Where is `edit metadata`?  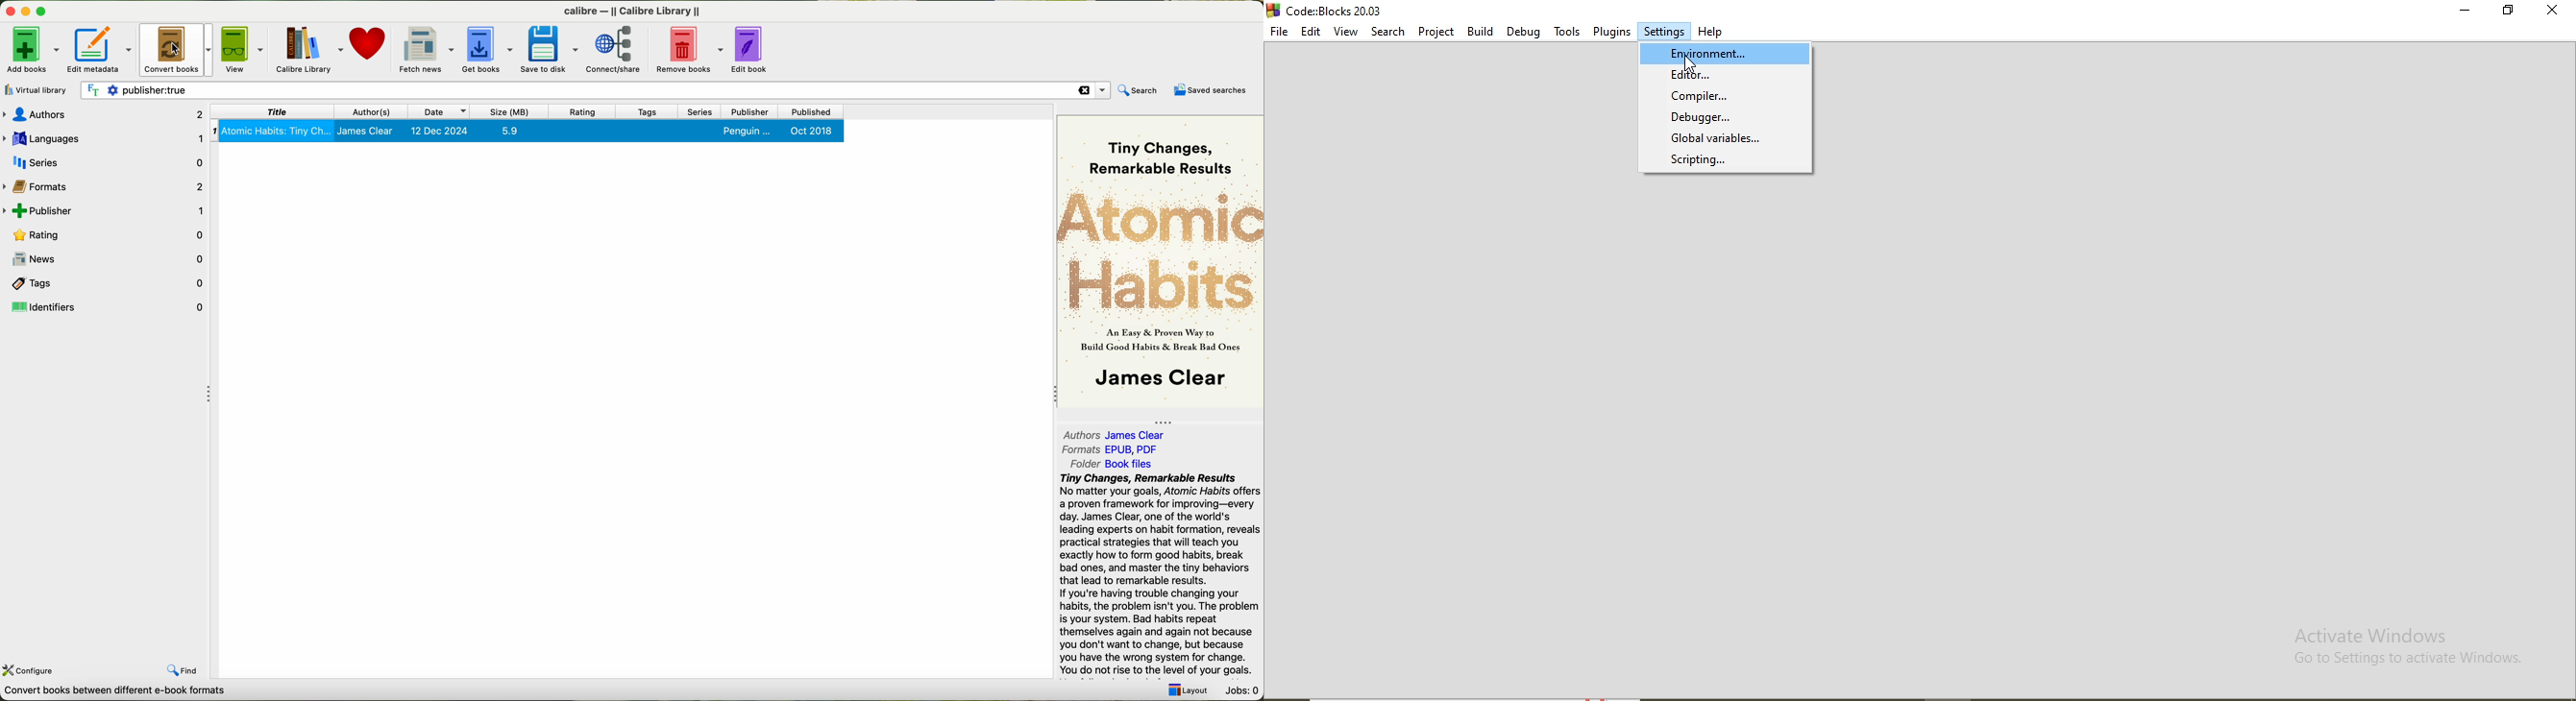
edit metadata is located at coordinates (99, 50).